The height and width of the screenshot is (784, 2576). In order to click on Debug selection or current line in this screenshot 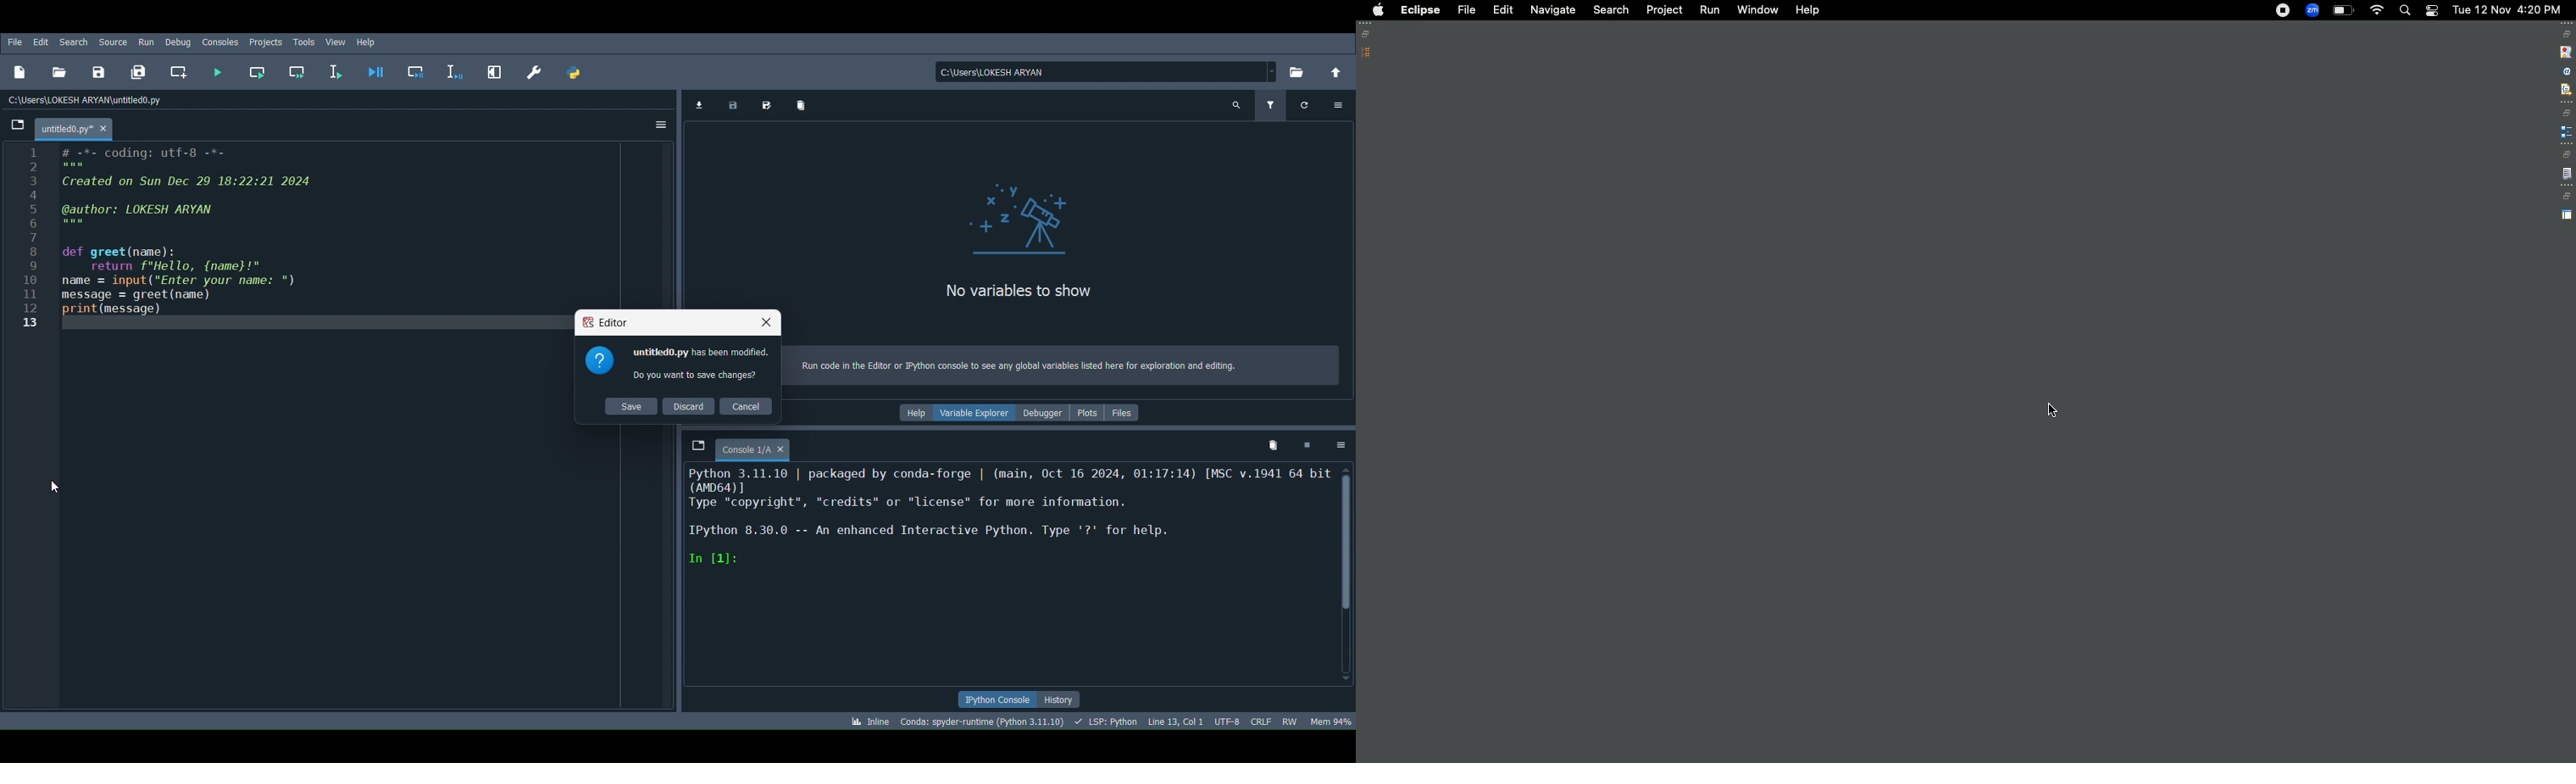, I will do `click(453, 69)`.